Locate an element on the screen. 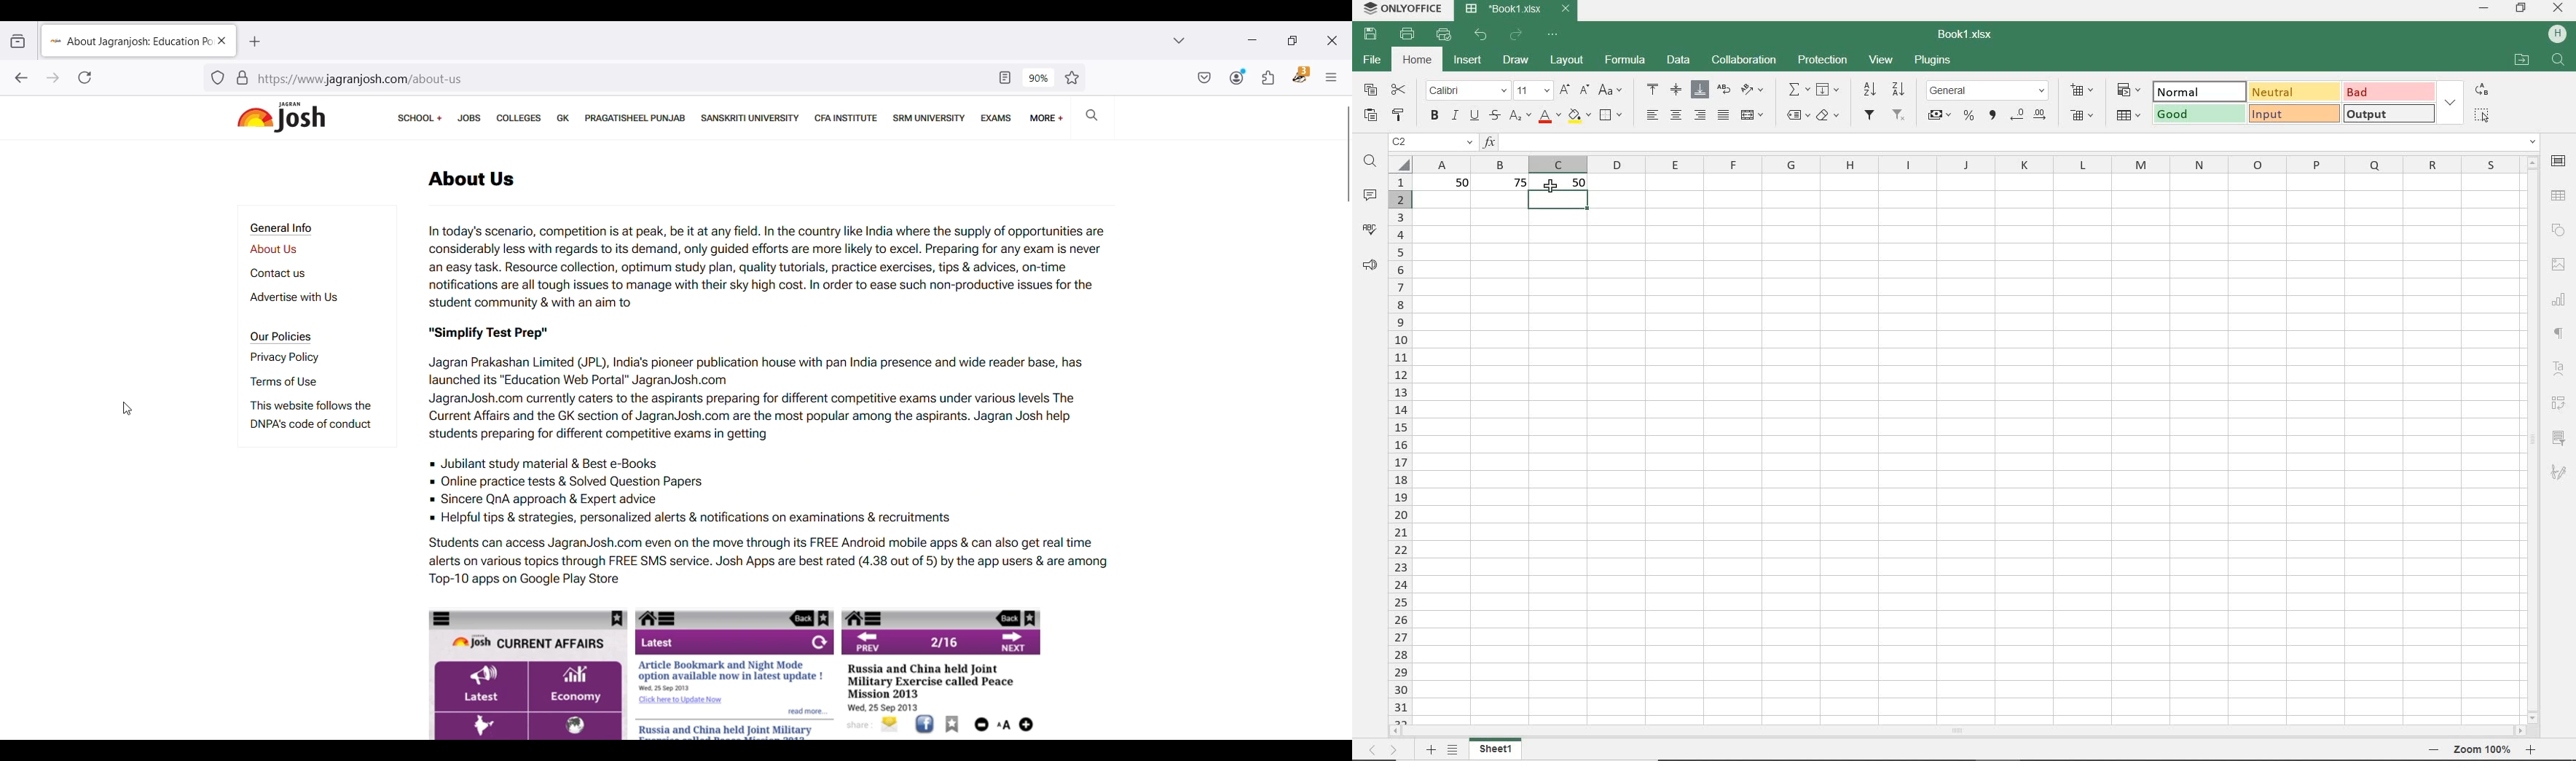 Image resolution: width=2576 pixels, height=784 pixels. selected cell is located at coordinates (1559, 200).